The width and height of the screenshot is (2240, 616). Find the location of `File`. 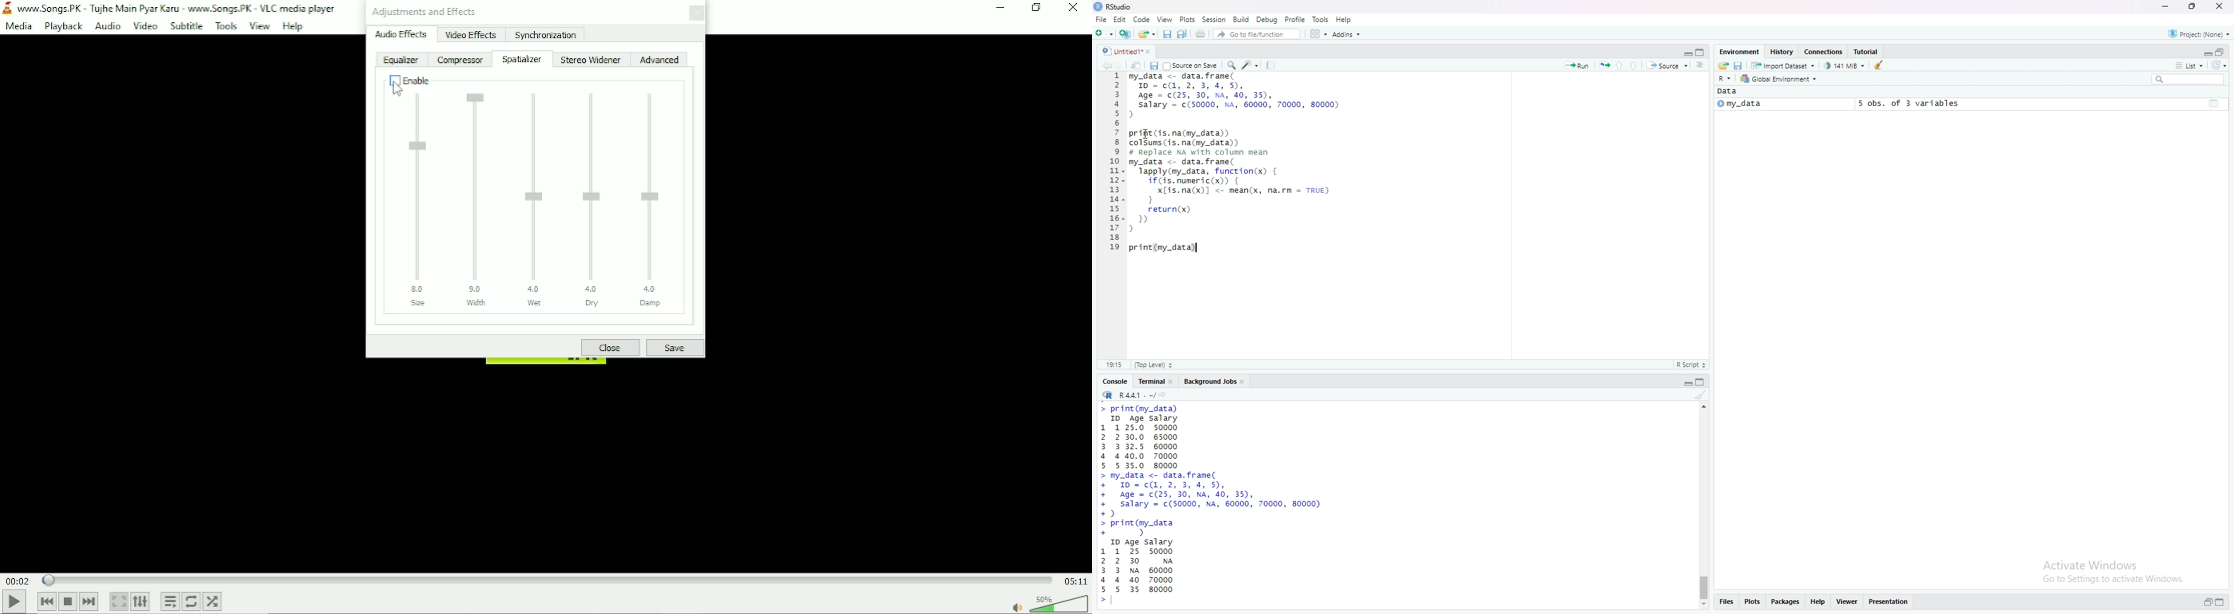

File is located at coordinates (1102, 19).